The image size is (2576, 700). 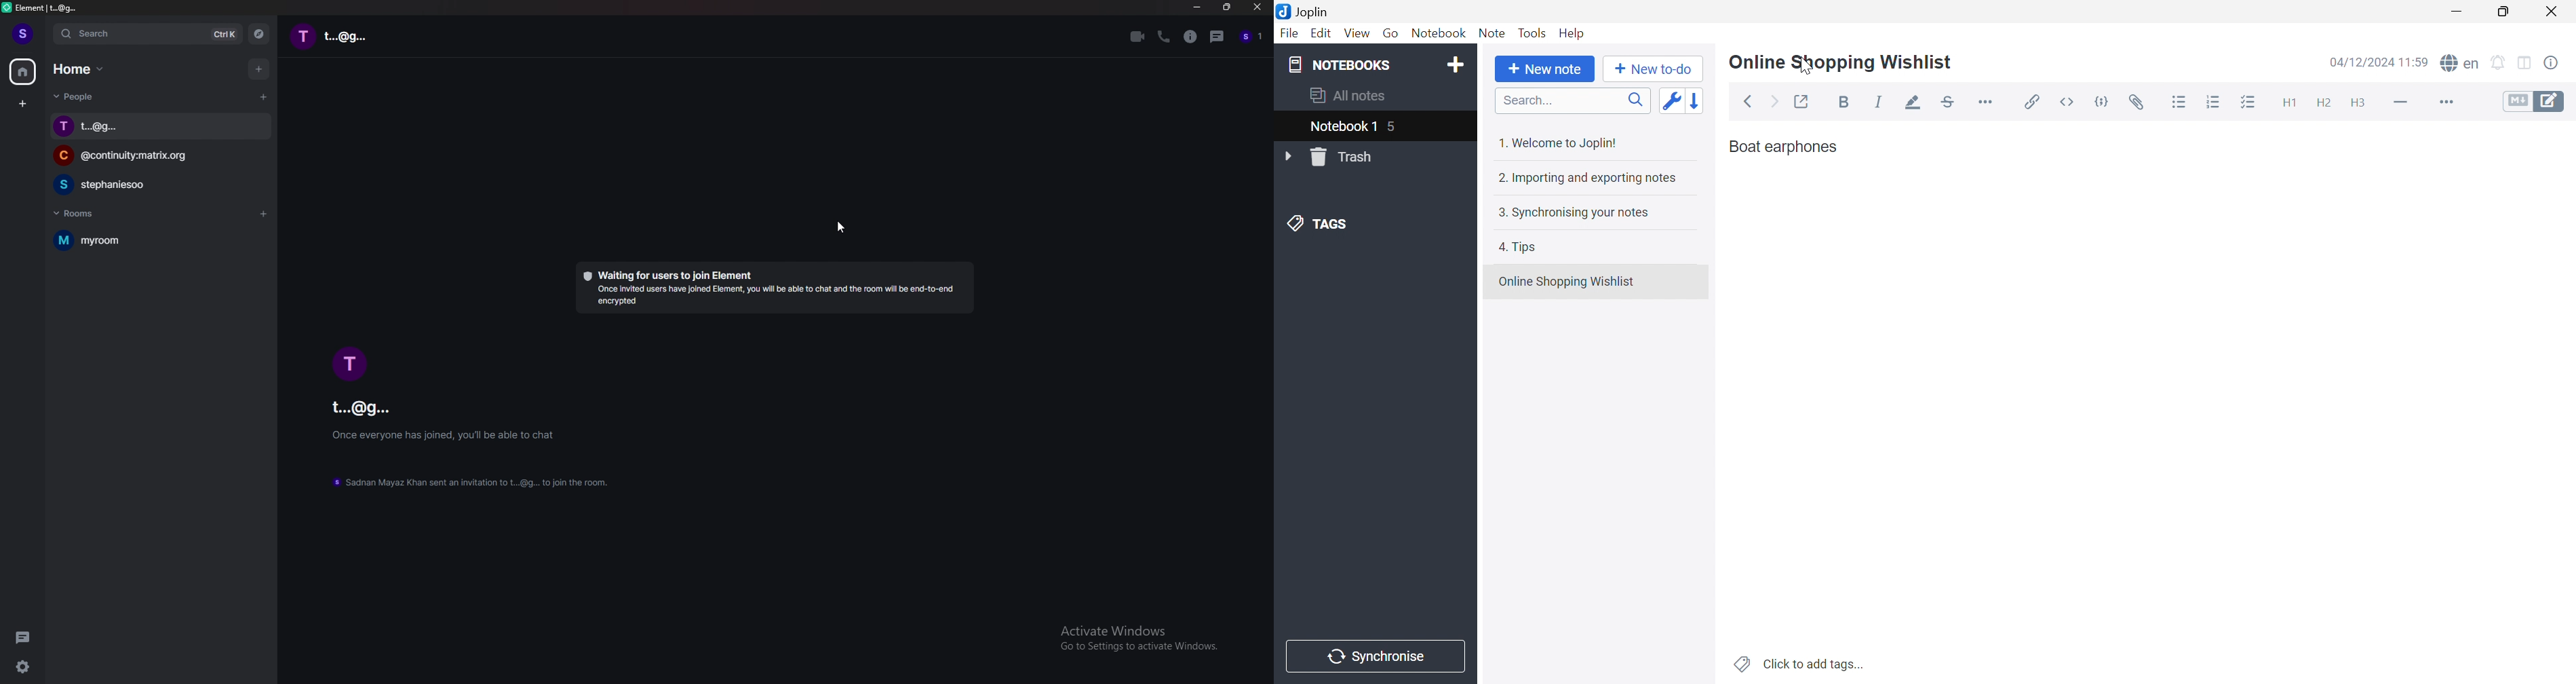 I want to click on Online Shopping Wishlist, so click(x=1567, y=282).